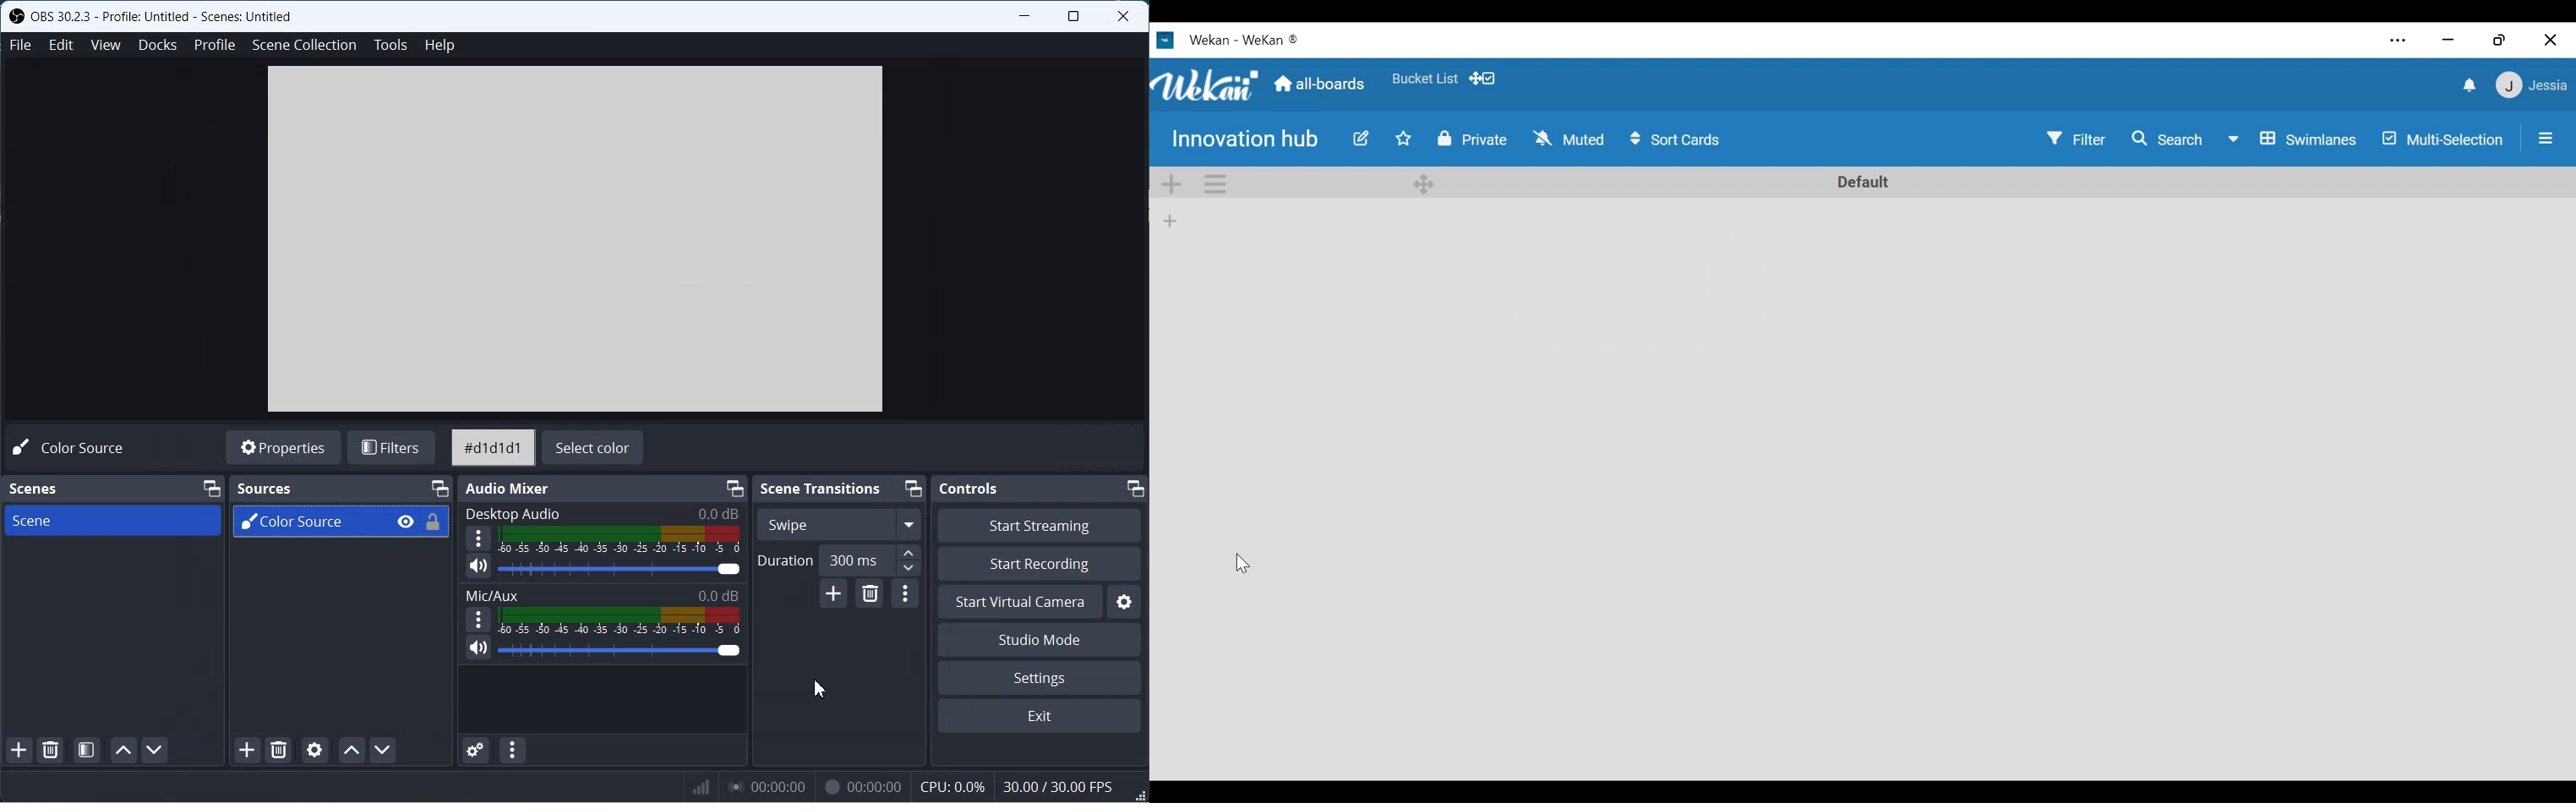 The width and height of the screenshot is (2576, 812). I want to click on Audio mixer menu, so click(511, 750).